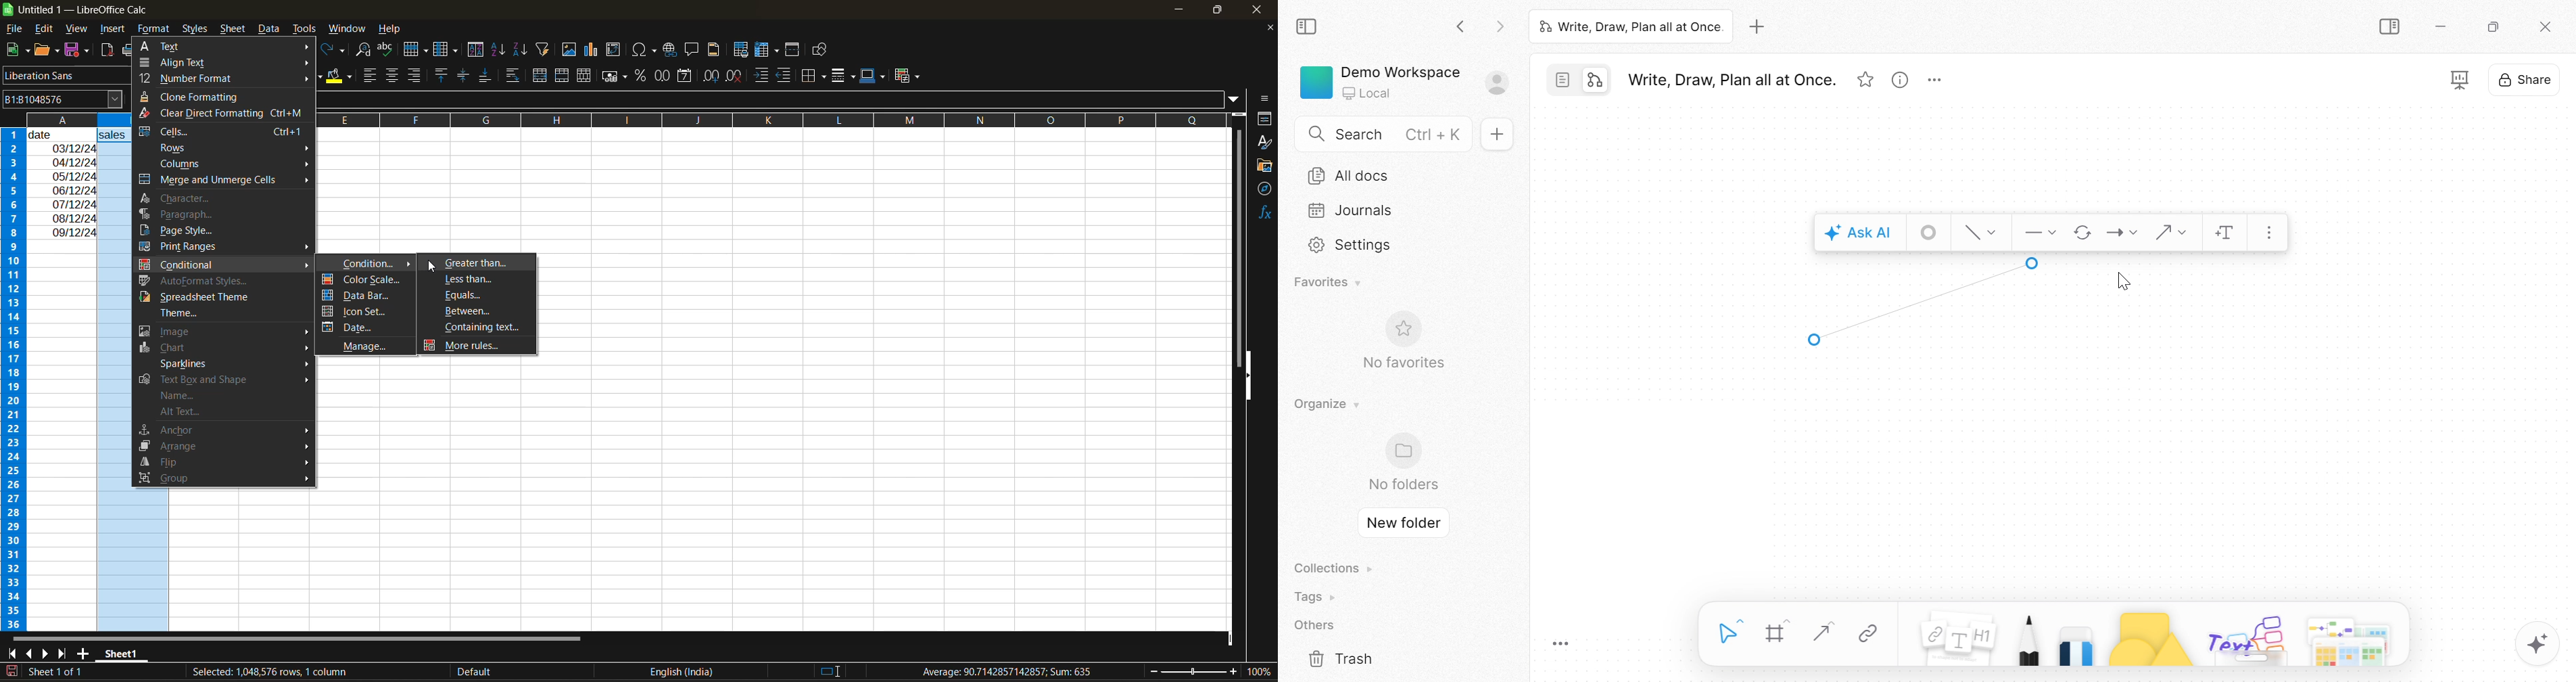  I want to click on Demo Workspace, so click(1400, 70).